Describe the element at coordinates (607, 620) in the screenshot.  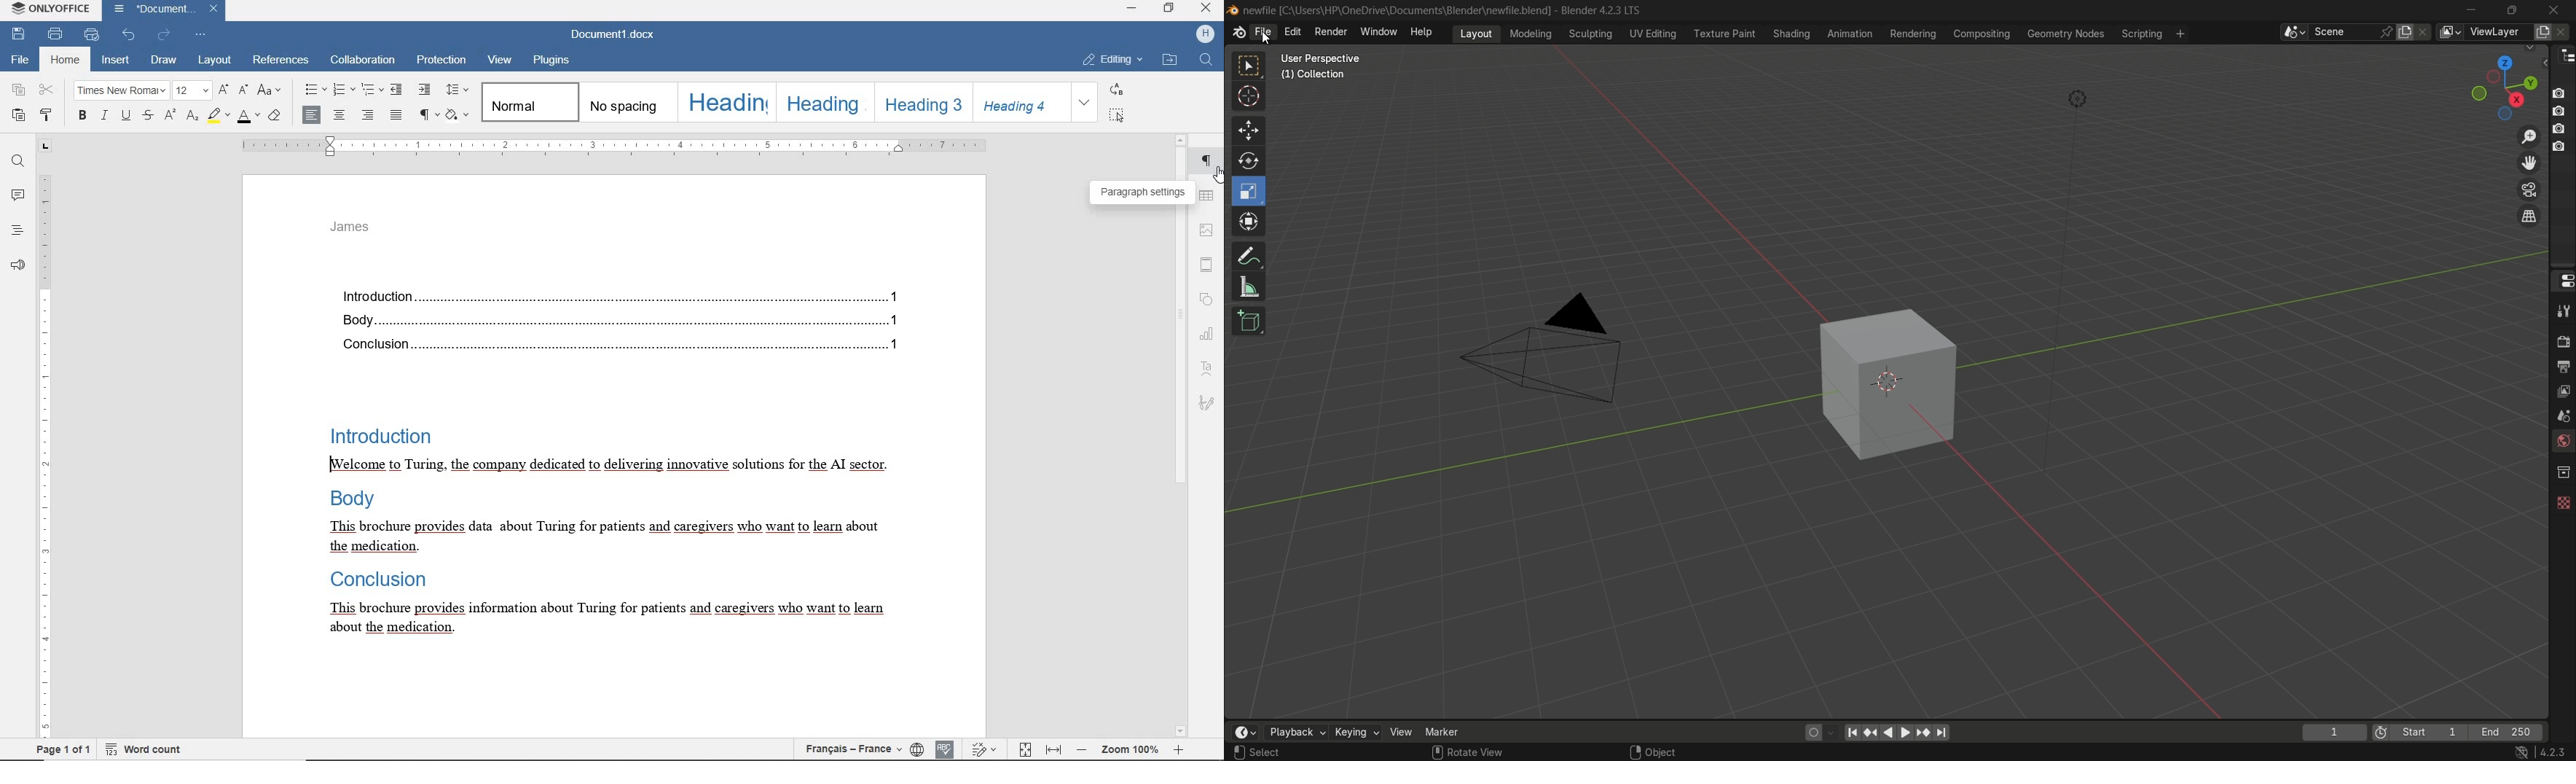
I see `This brochure provides information about Turing for patients and caregivers who want to learn
about the medication.` at that location.